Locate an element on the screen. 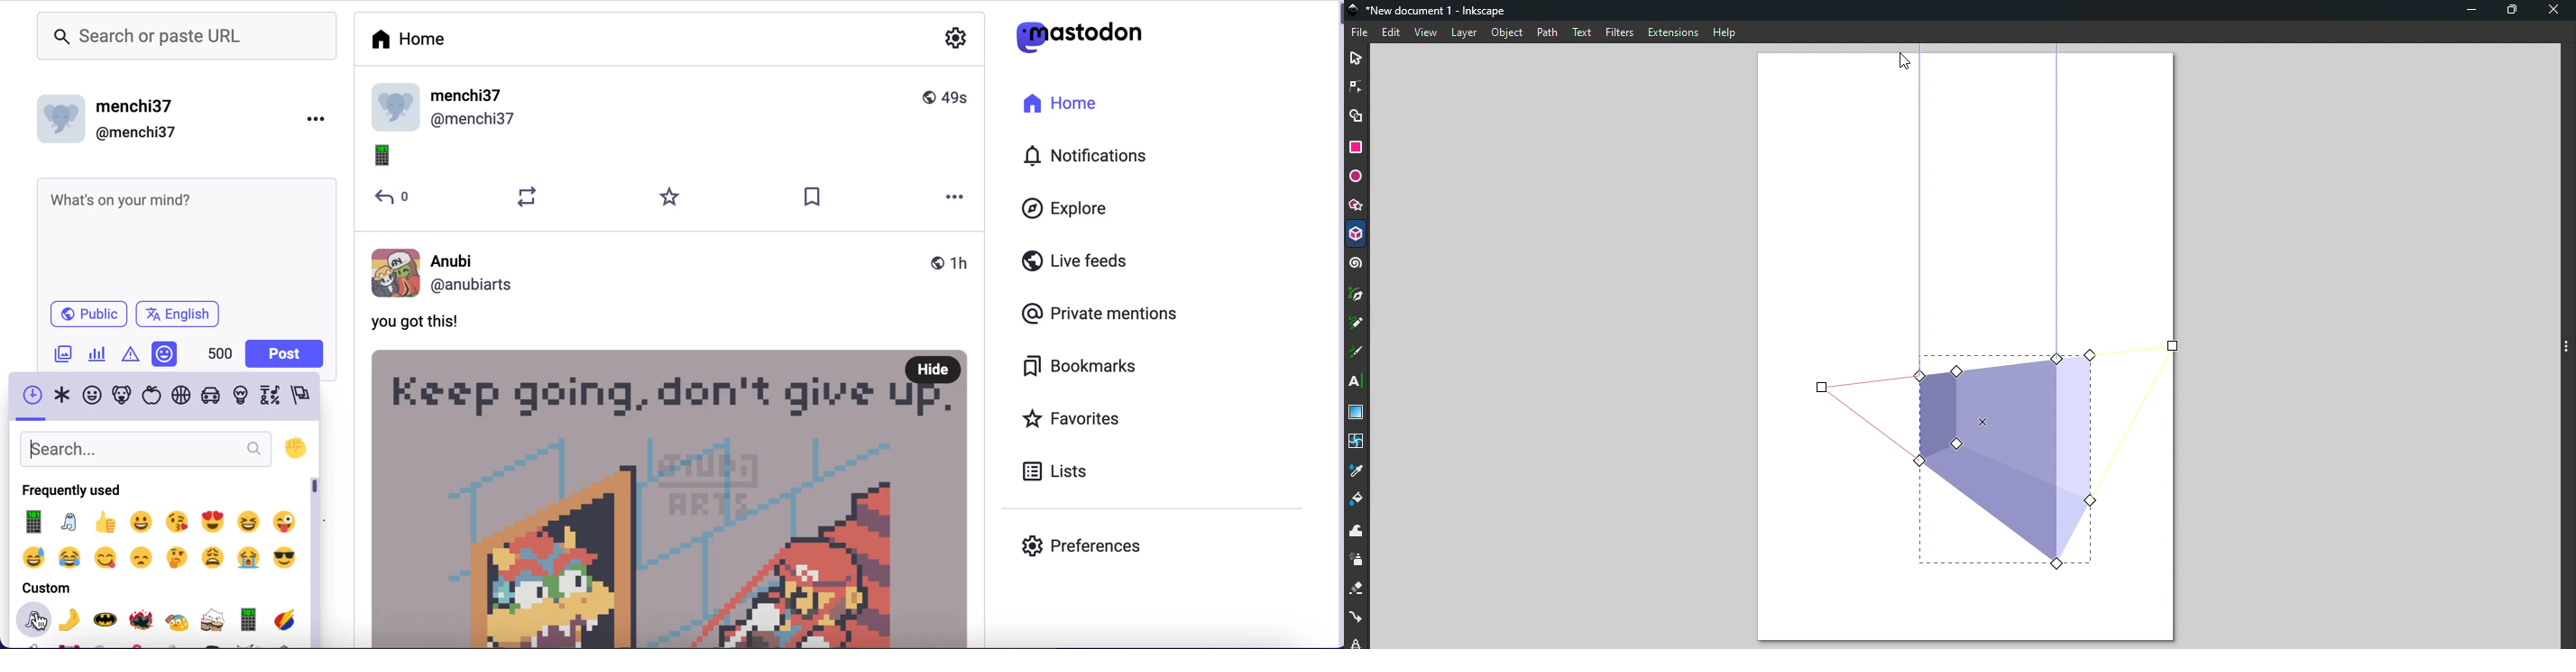 The height and width of the screenshot is (672, 2576). menchi37 @menchi37 is located at coordinates (670, 108).